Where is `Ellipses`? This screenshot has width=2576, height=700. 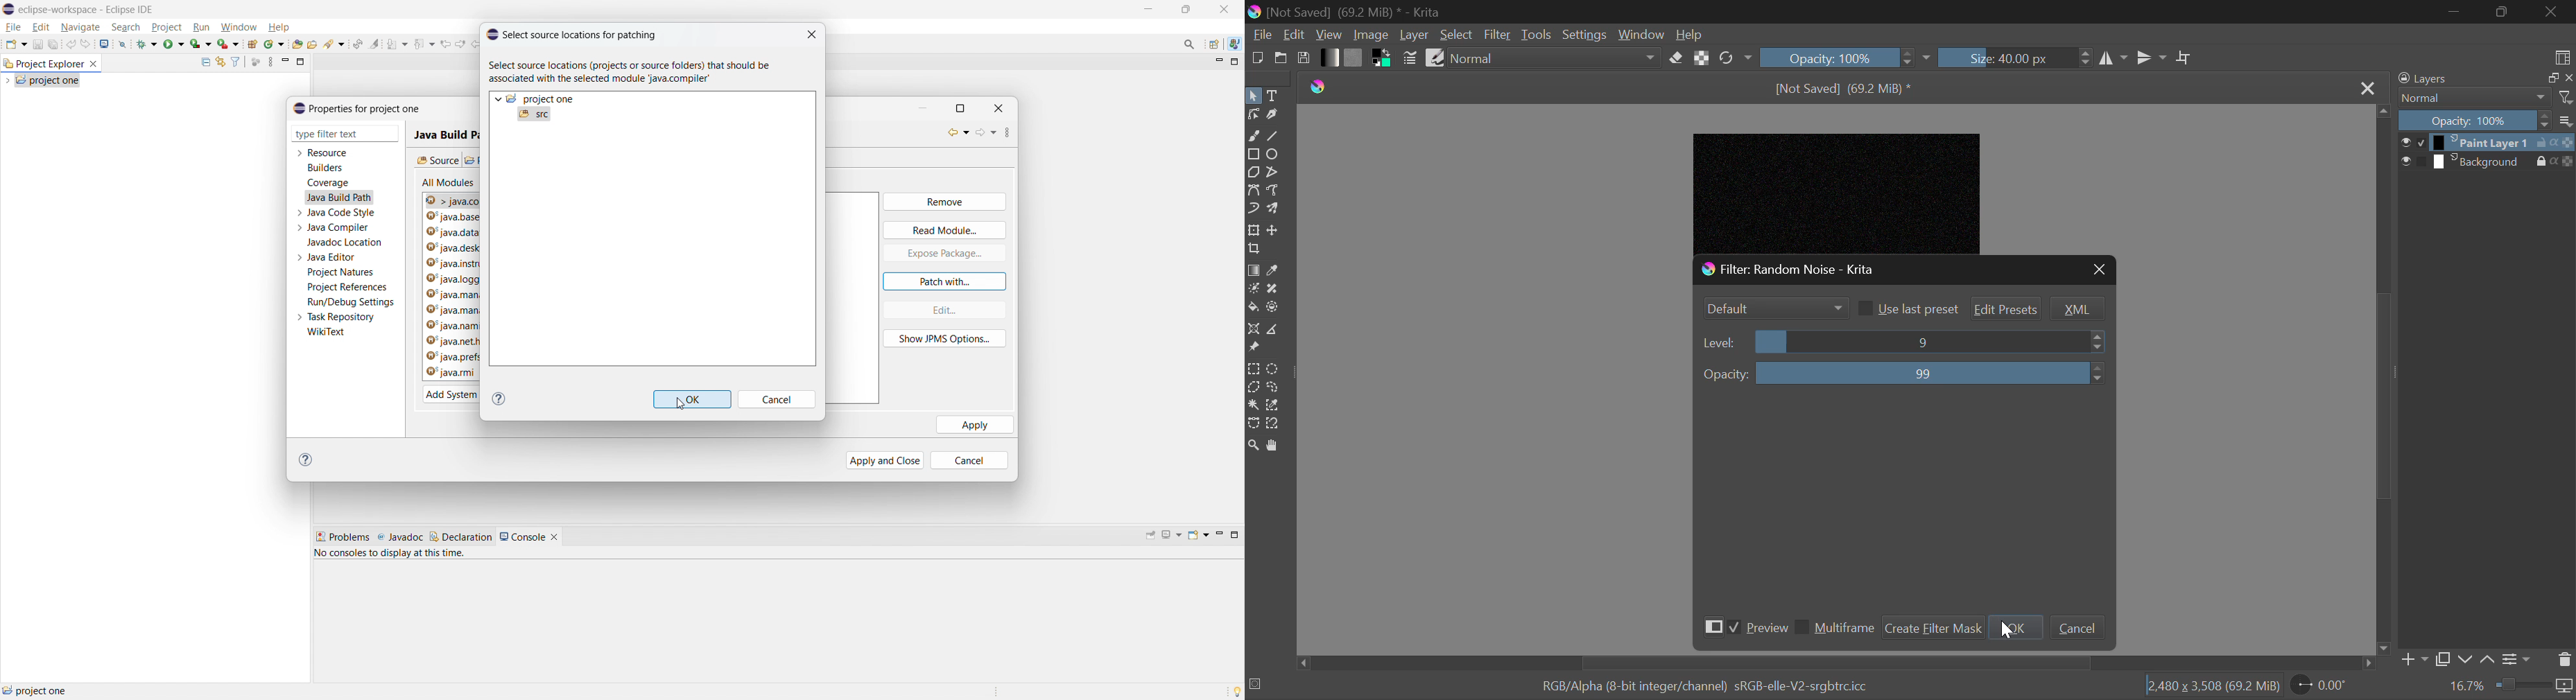
Ellipses is located at coordinates (1273, 155).